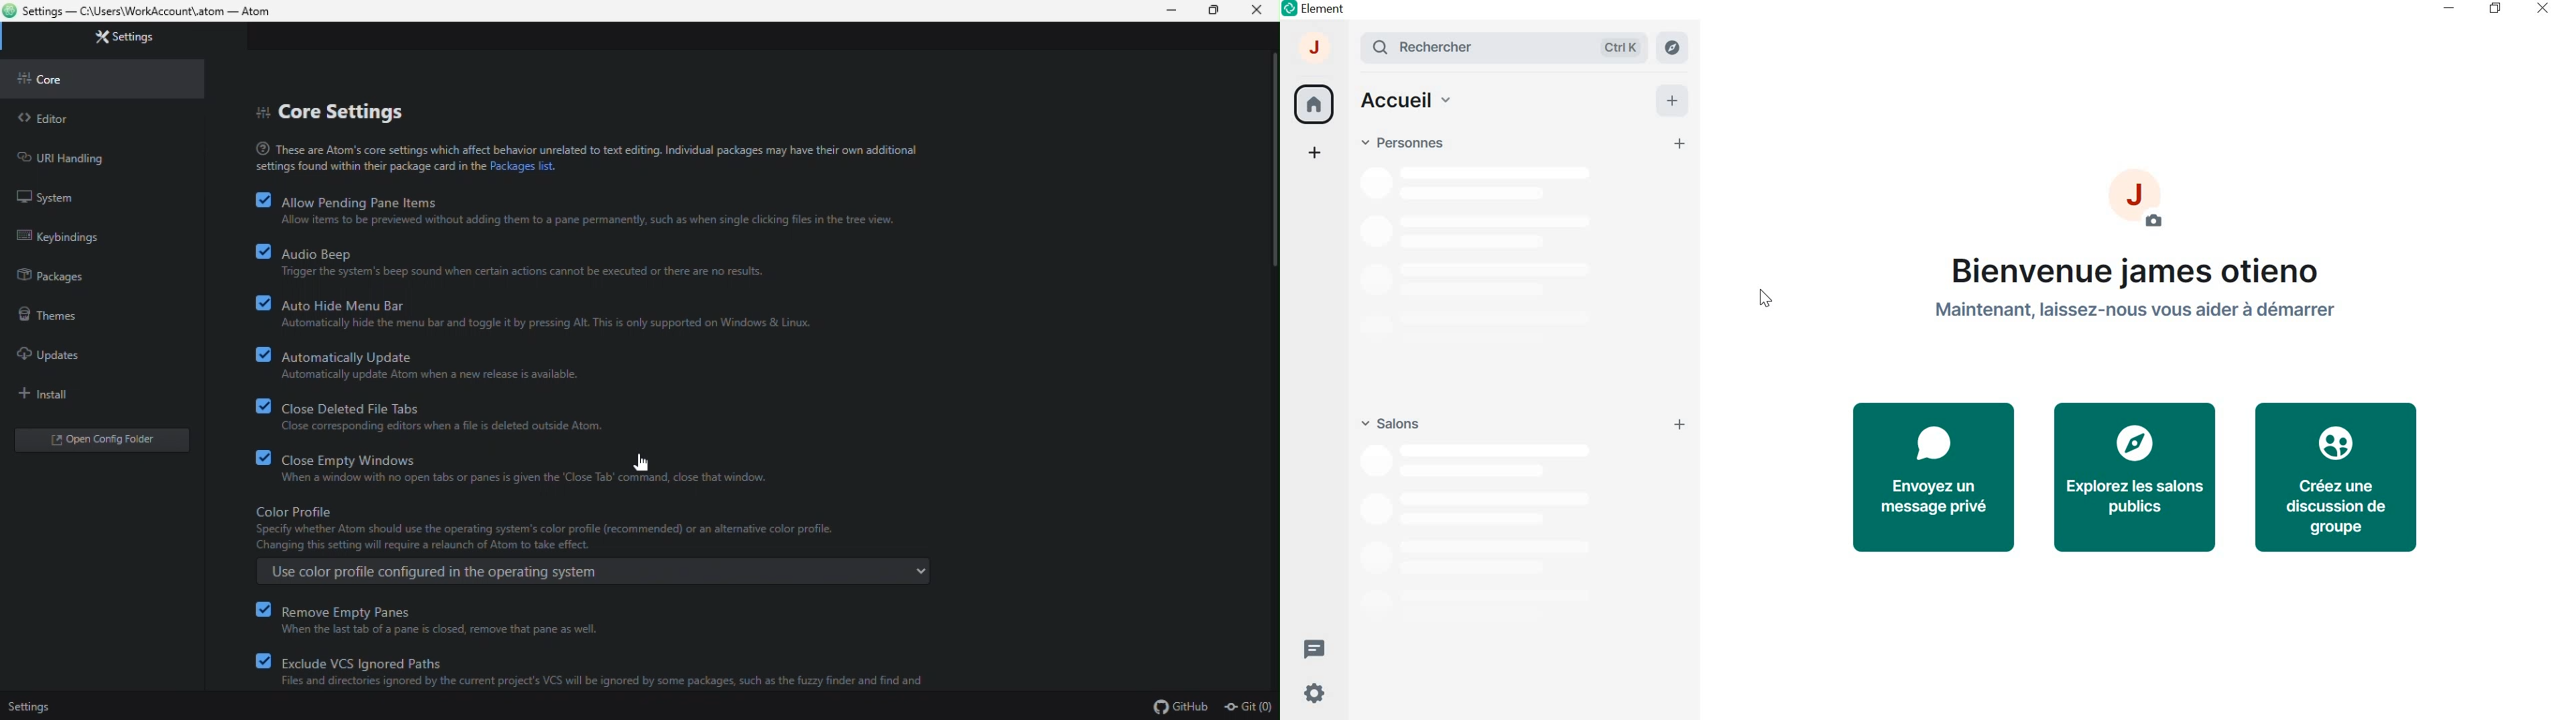 The width and height of the screenshot is (2576, 728). What do you see at coordinates (96, 194) in the screenshot?
I see `System` at bounding box center [96, 194].